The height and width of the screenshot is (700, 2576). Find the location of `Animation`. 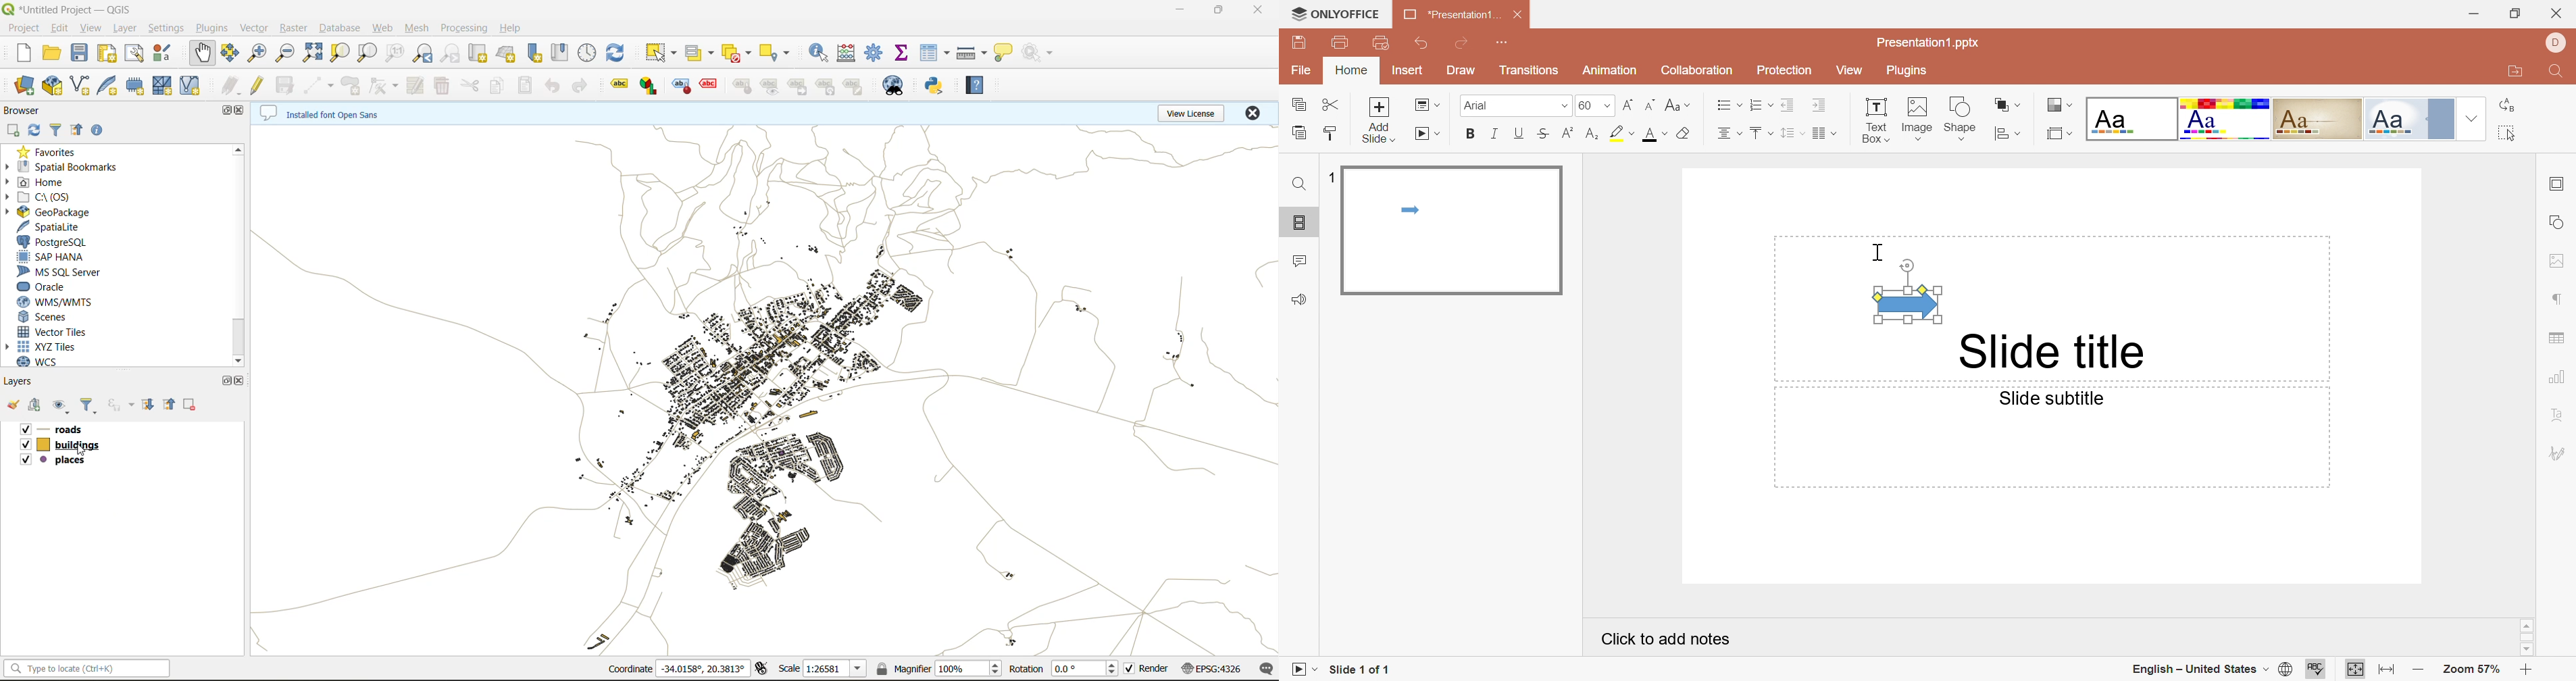

Animation is located at coordinates (1607, 70).